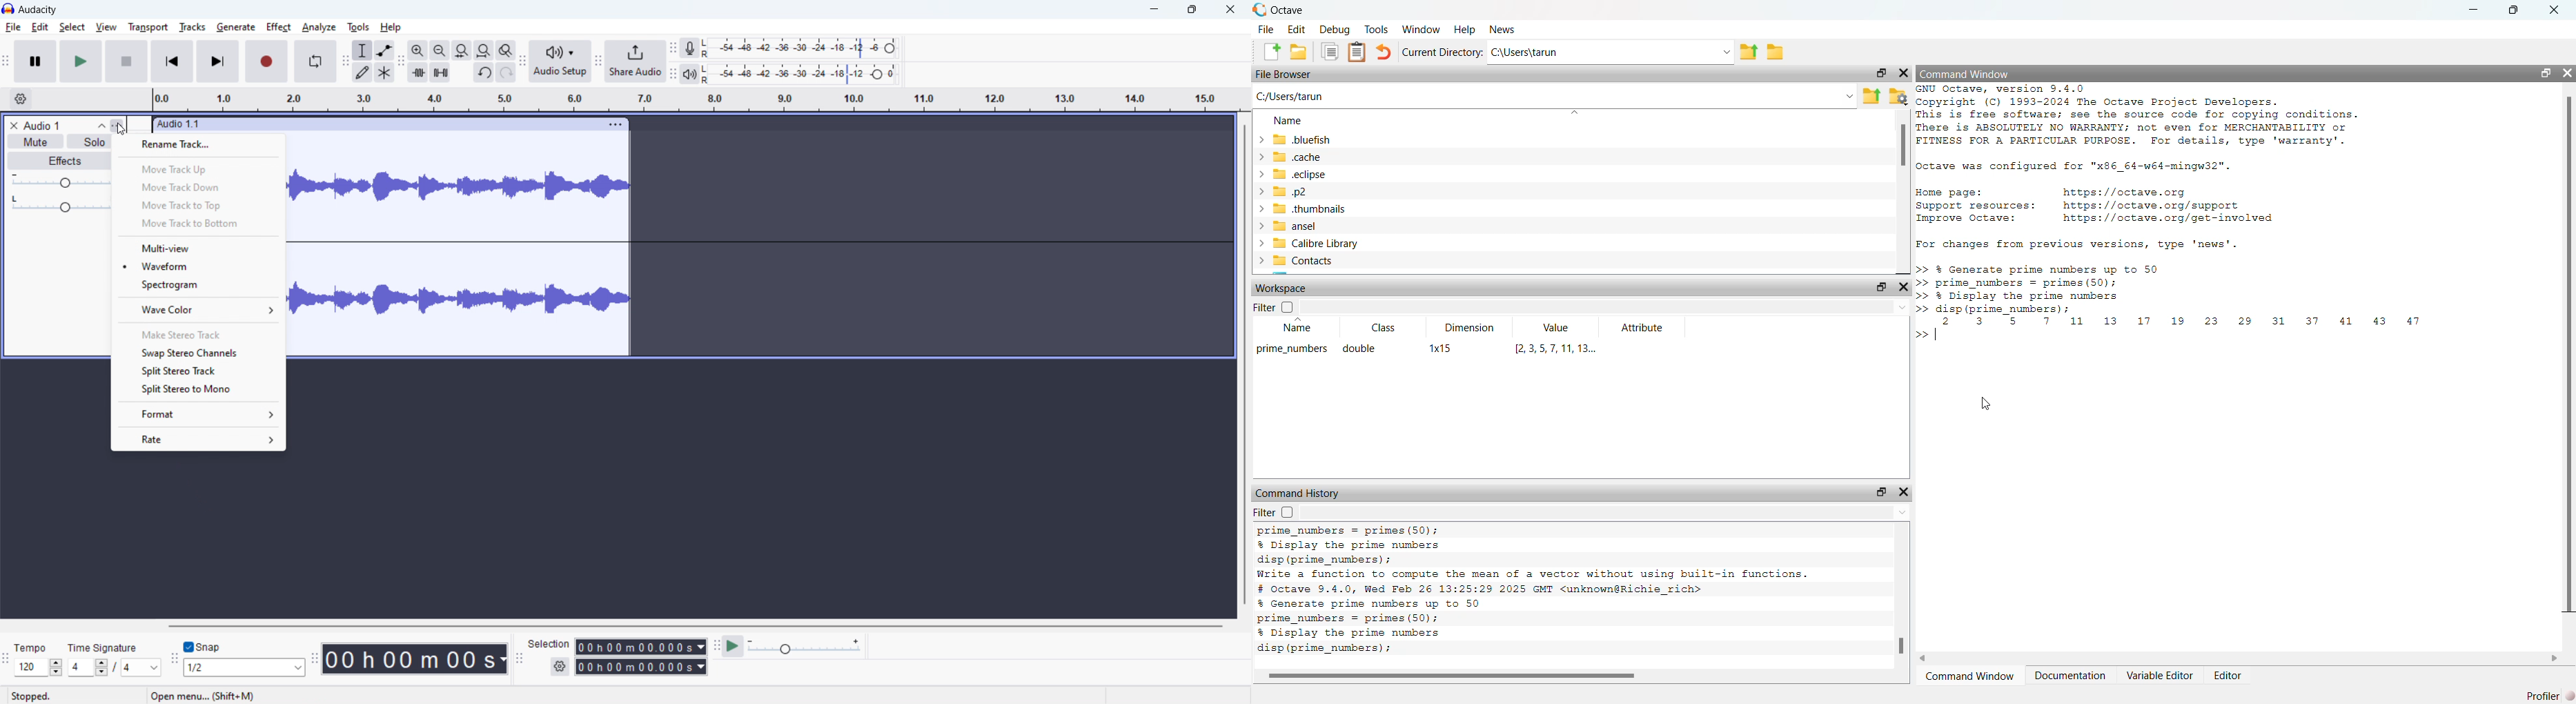  What do you see at coordinates (1261, 10) in the screenshot?
I see `logo` at bounding box center [1261, 10].